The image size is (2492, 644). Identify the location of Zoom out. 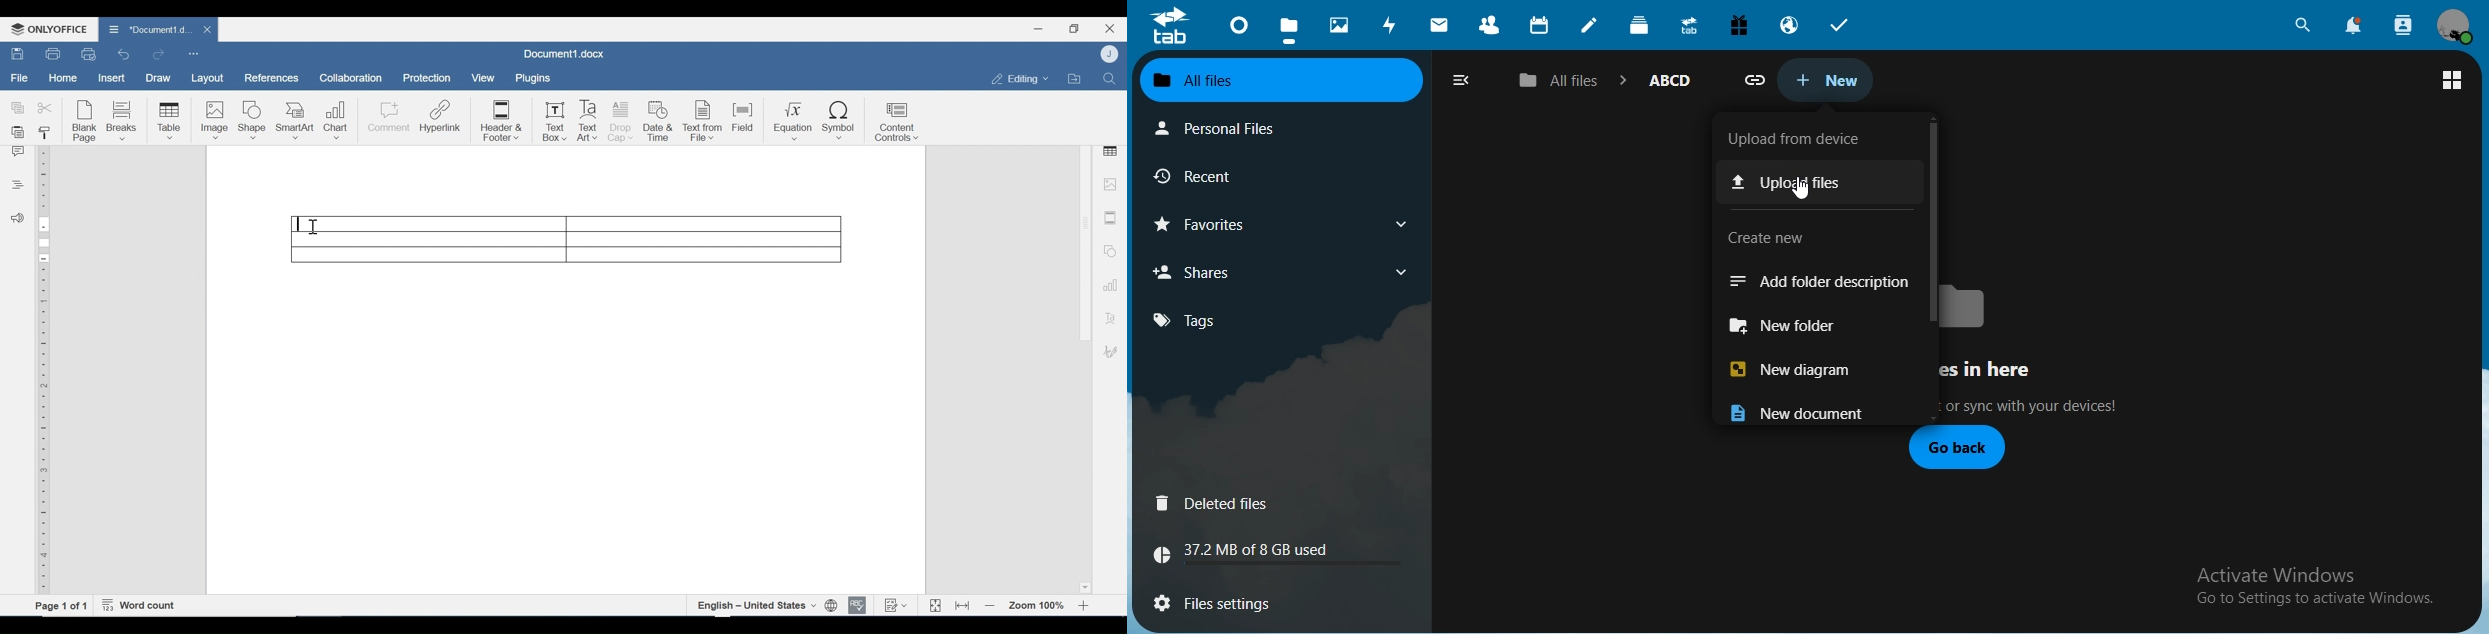
(990, 606).